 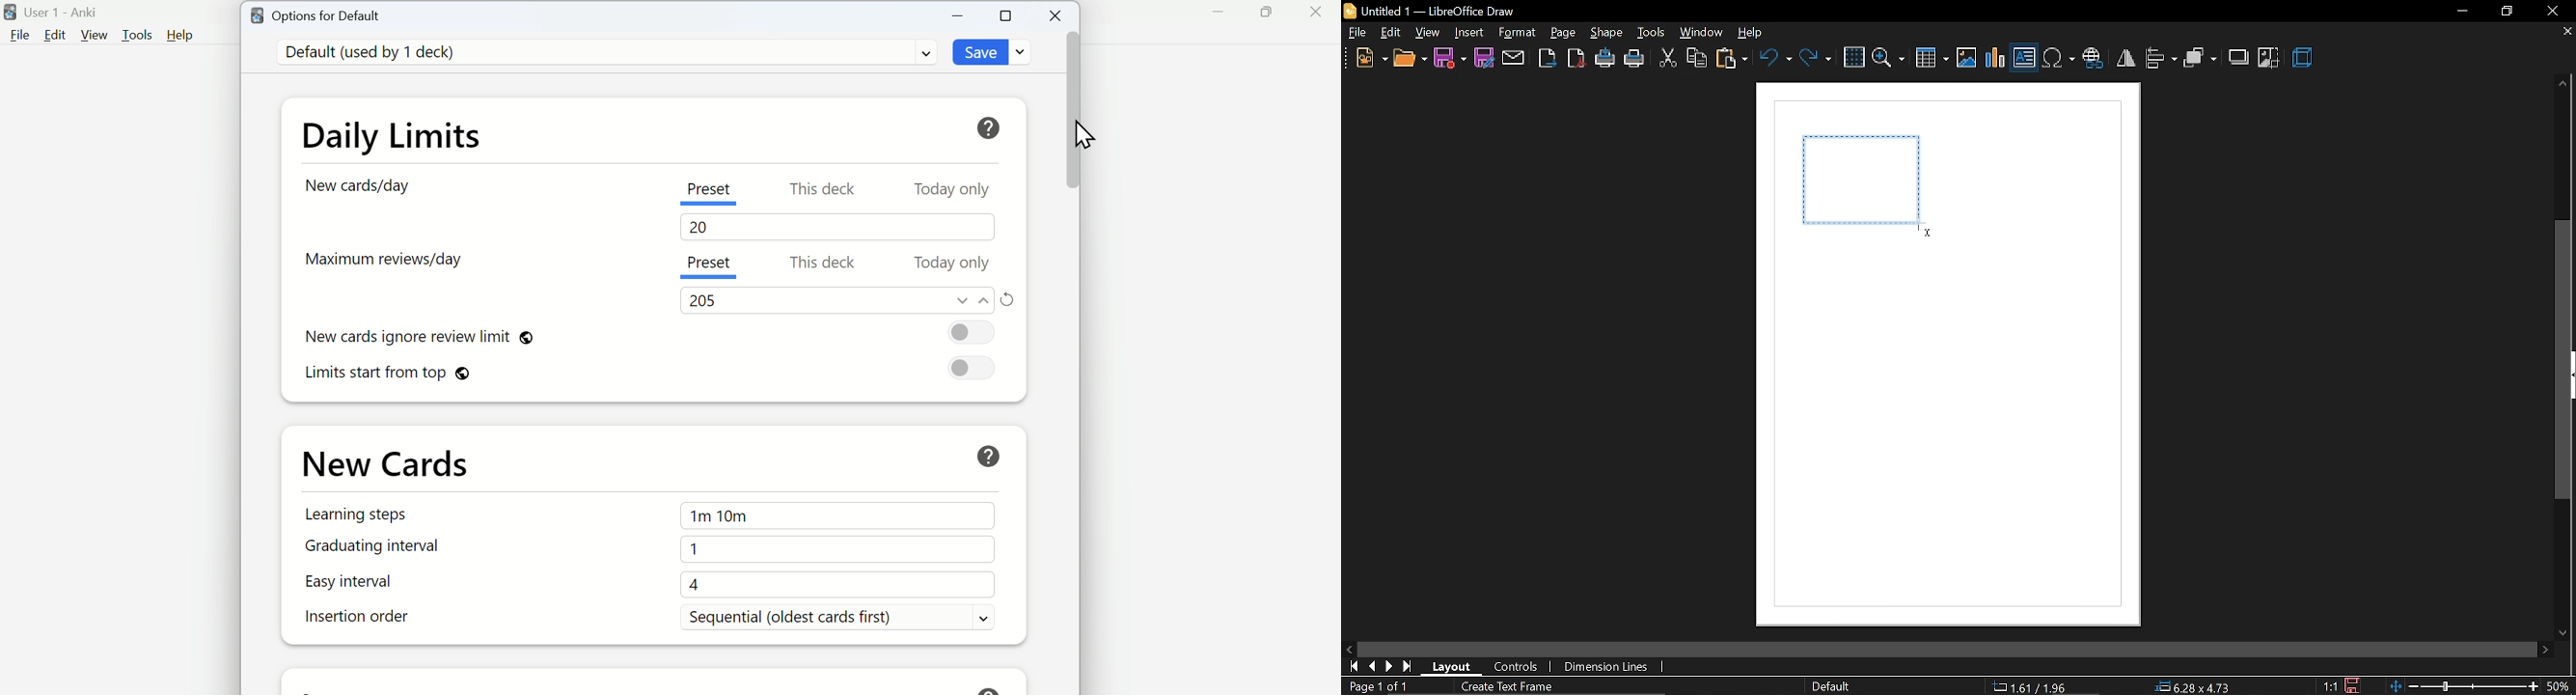 I want to click on insert image, so click(x=1966, y=59).